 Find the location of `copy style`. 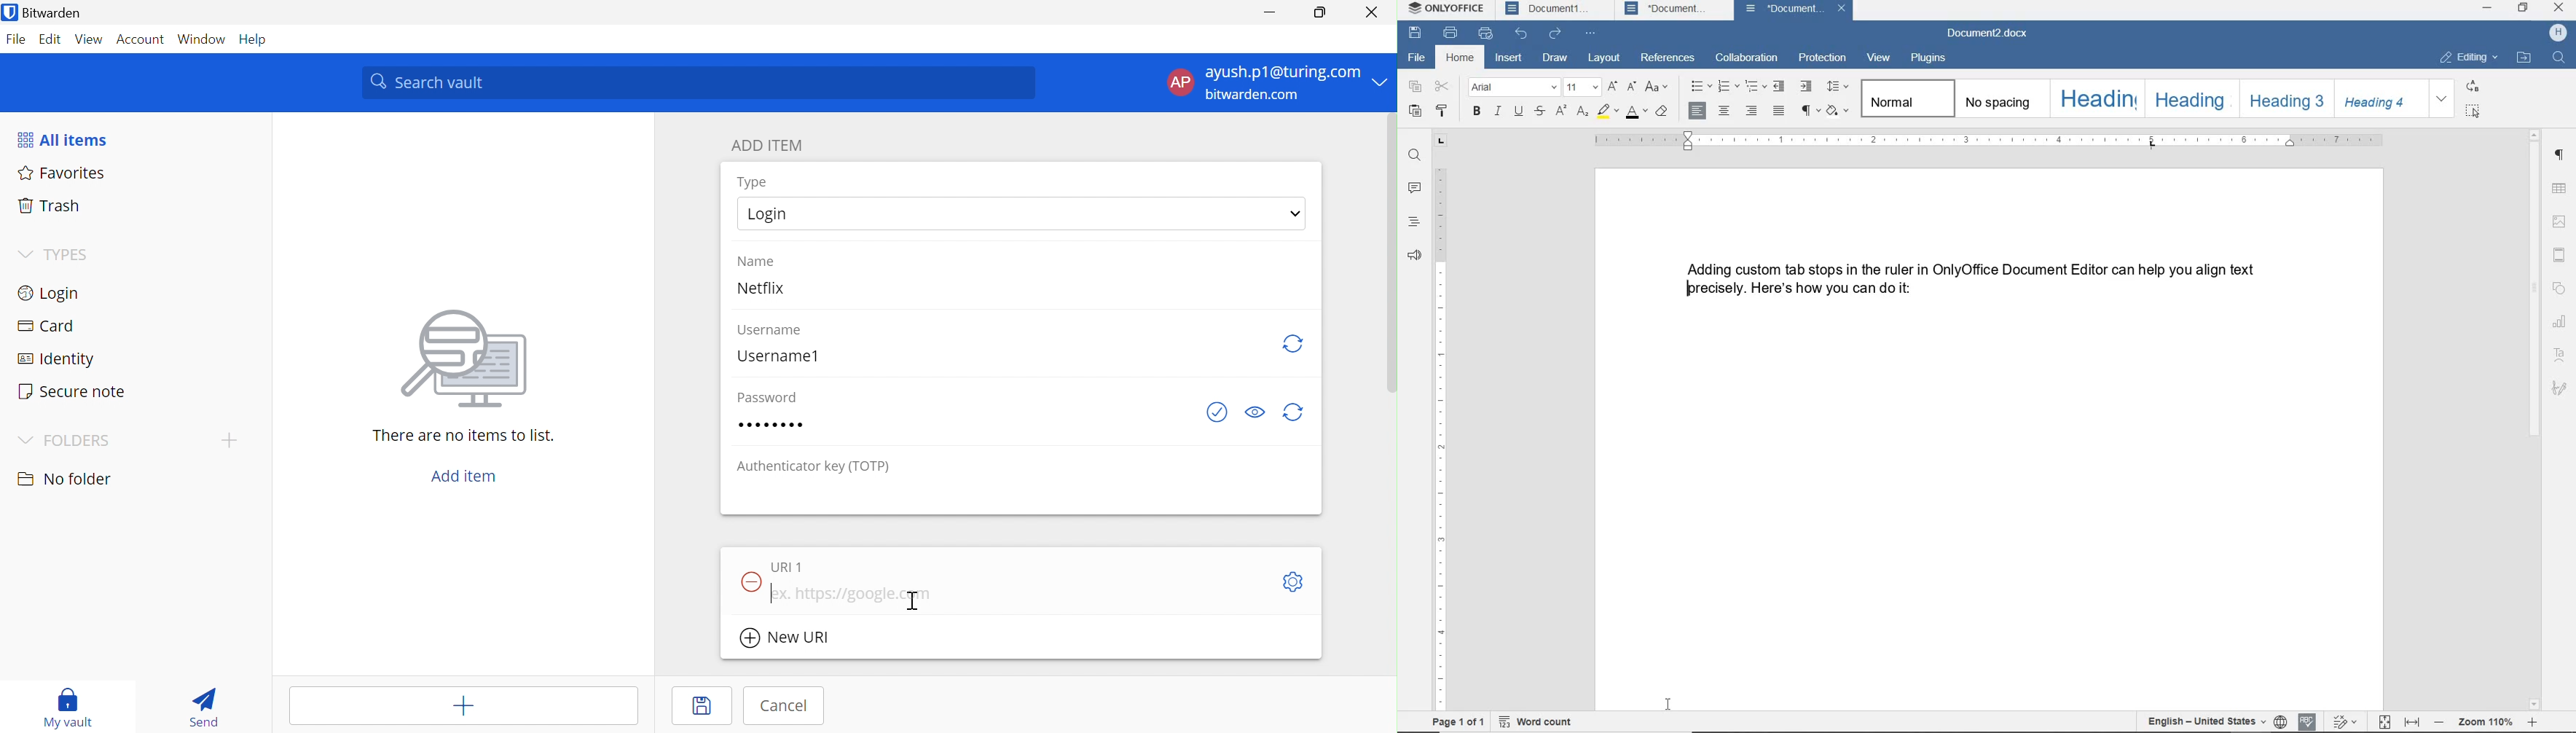

copy style is located at coordinates (1440, 111).